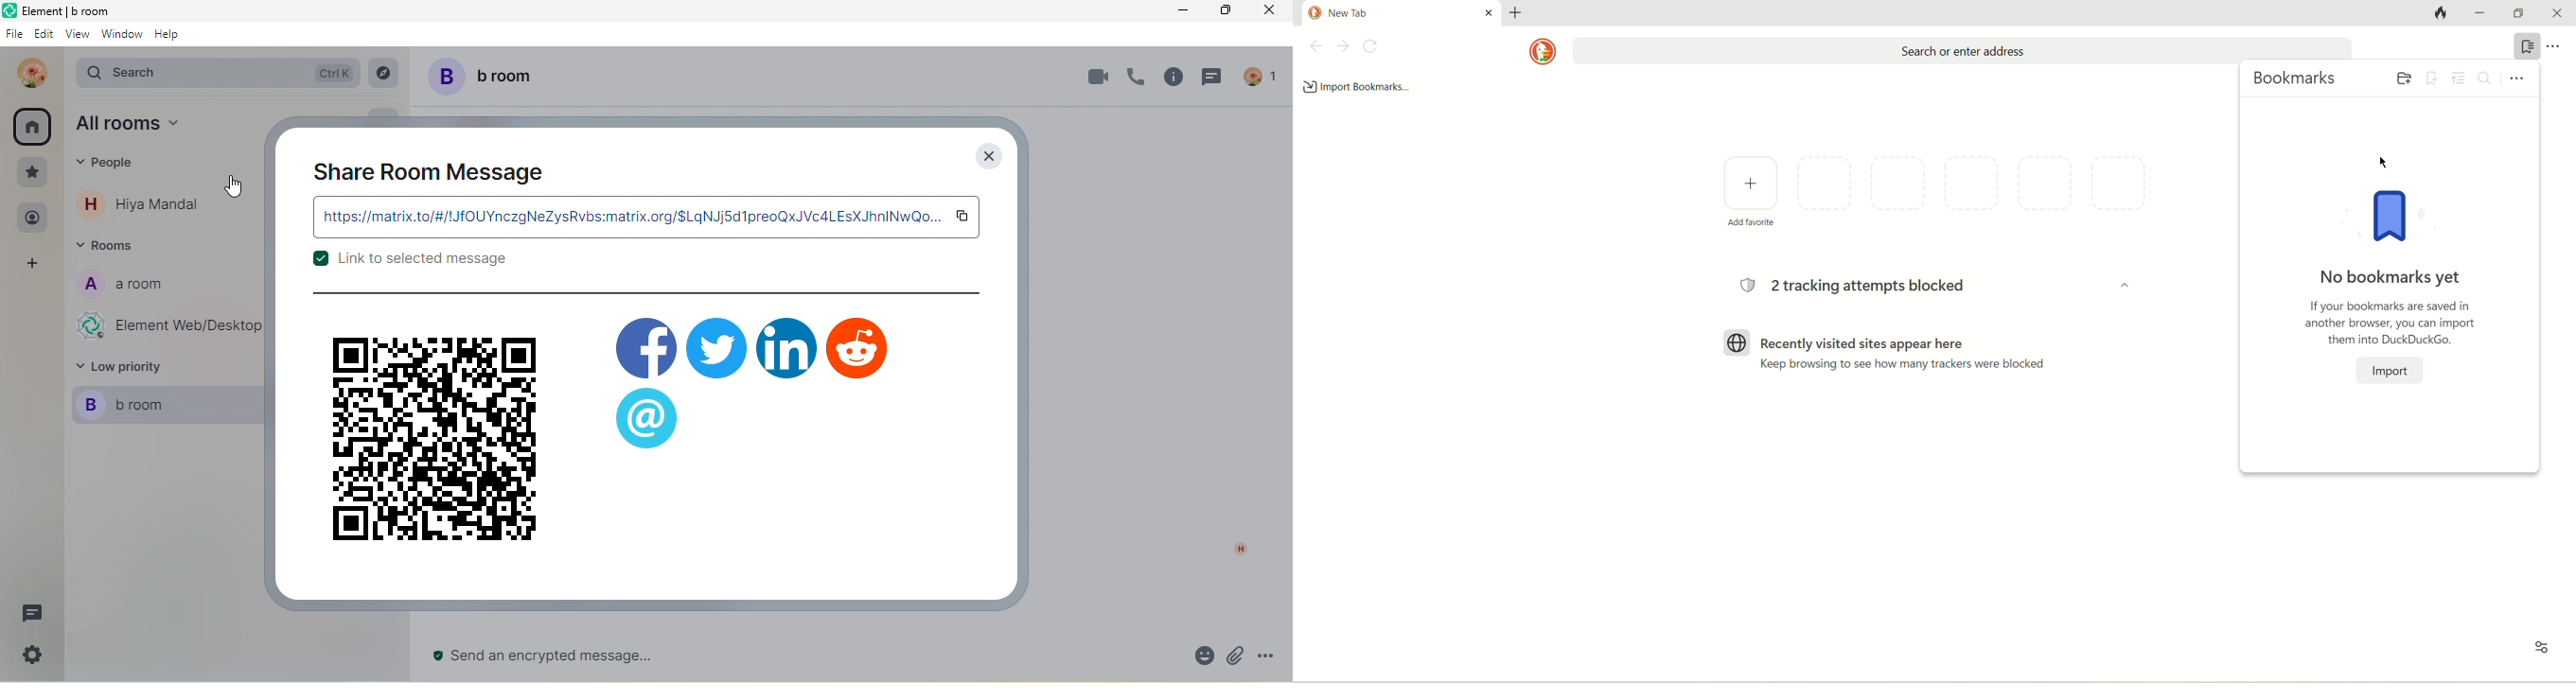  Describe the element at coordinates (1265, 11) in the screenshot. I see `close` at that location.